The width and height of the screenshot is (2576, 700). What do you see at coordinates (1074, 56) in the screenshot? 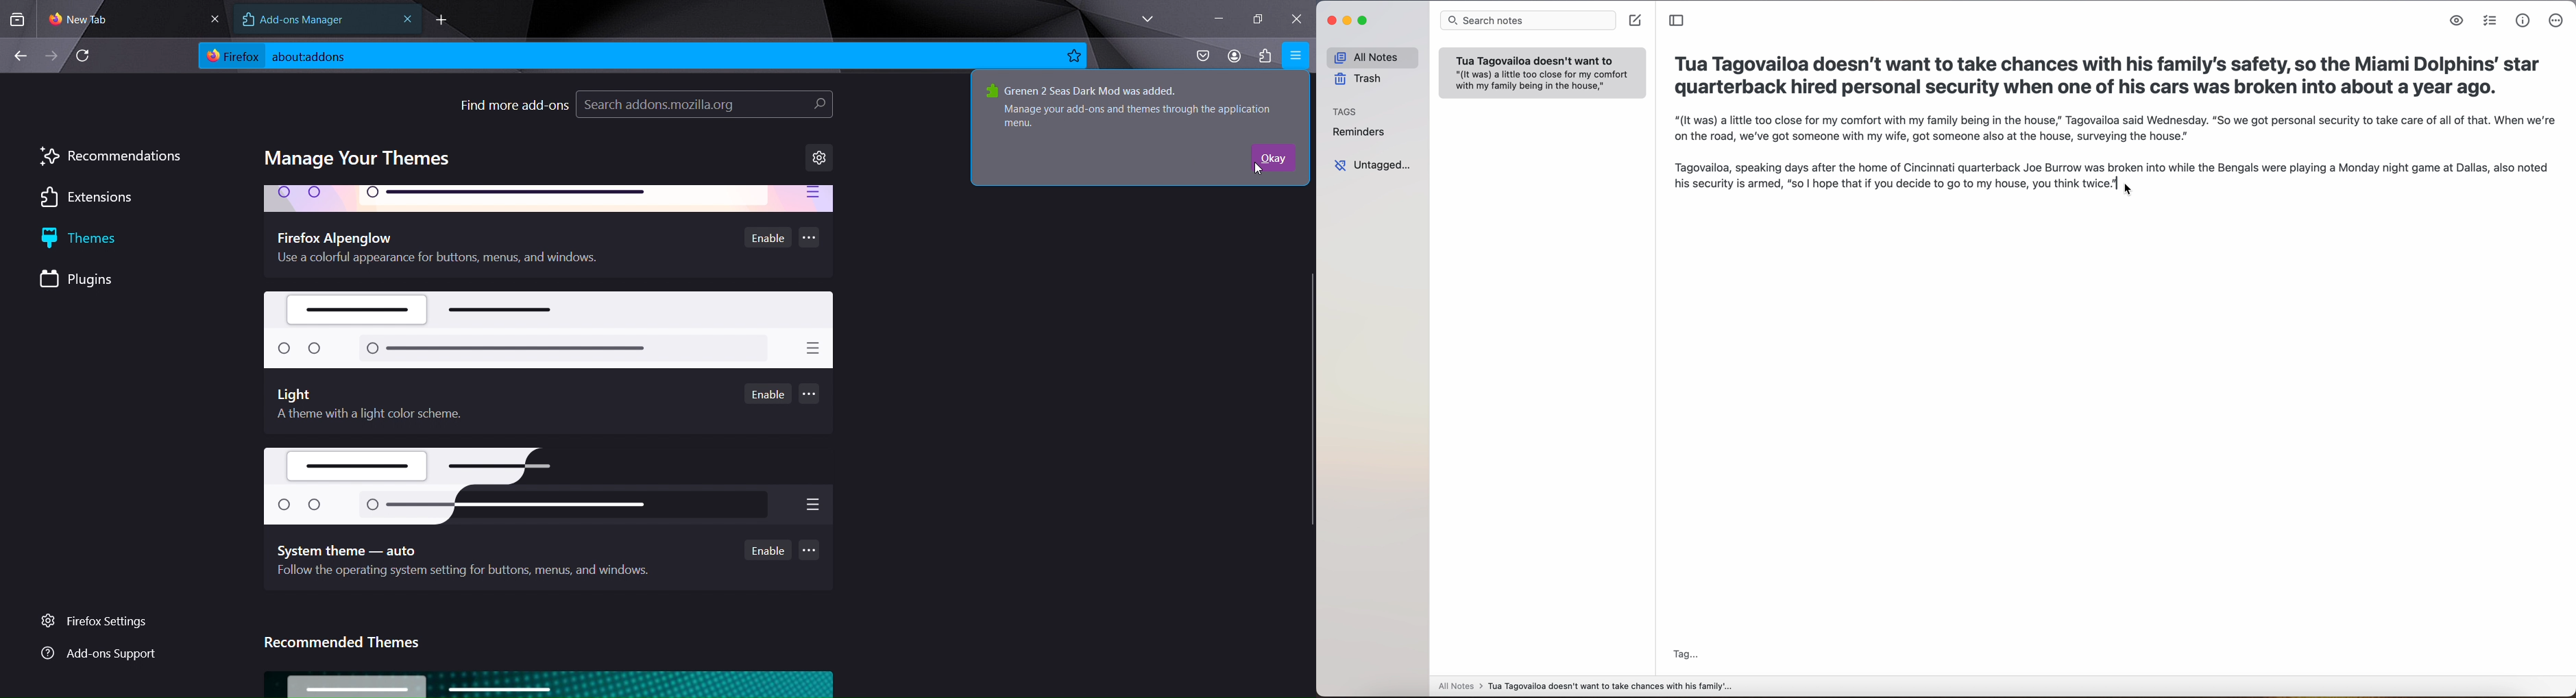
I see `bookmark page` at bounding box center [1074, 56].